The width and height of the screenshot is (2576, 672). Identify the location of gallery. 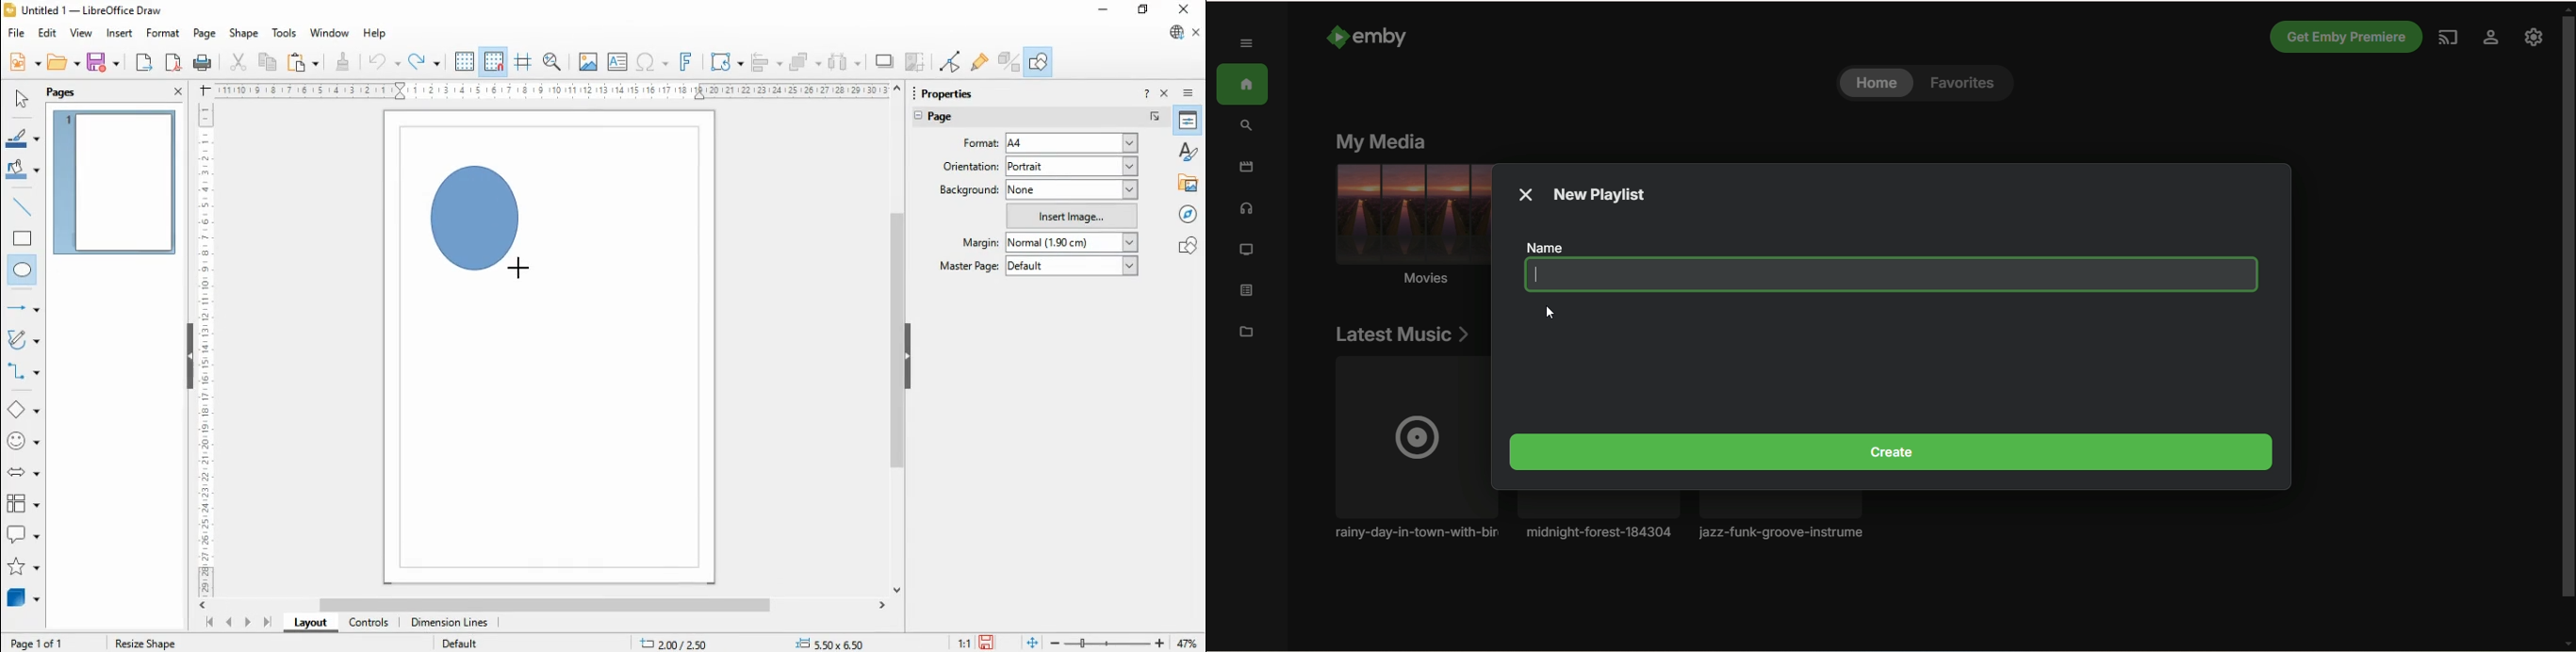
(1190, 182).